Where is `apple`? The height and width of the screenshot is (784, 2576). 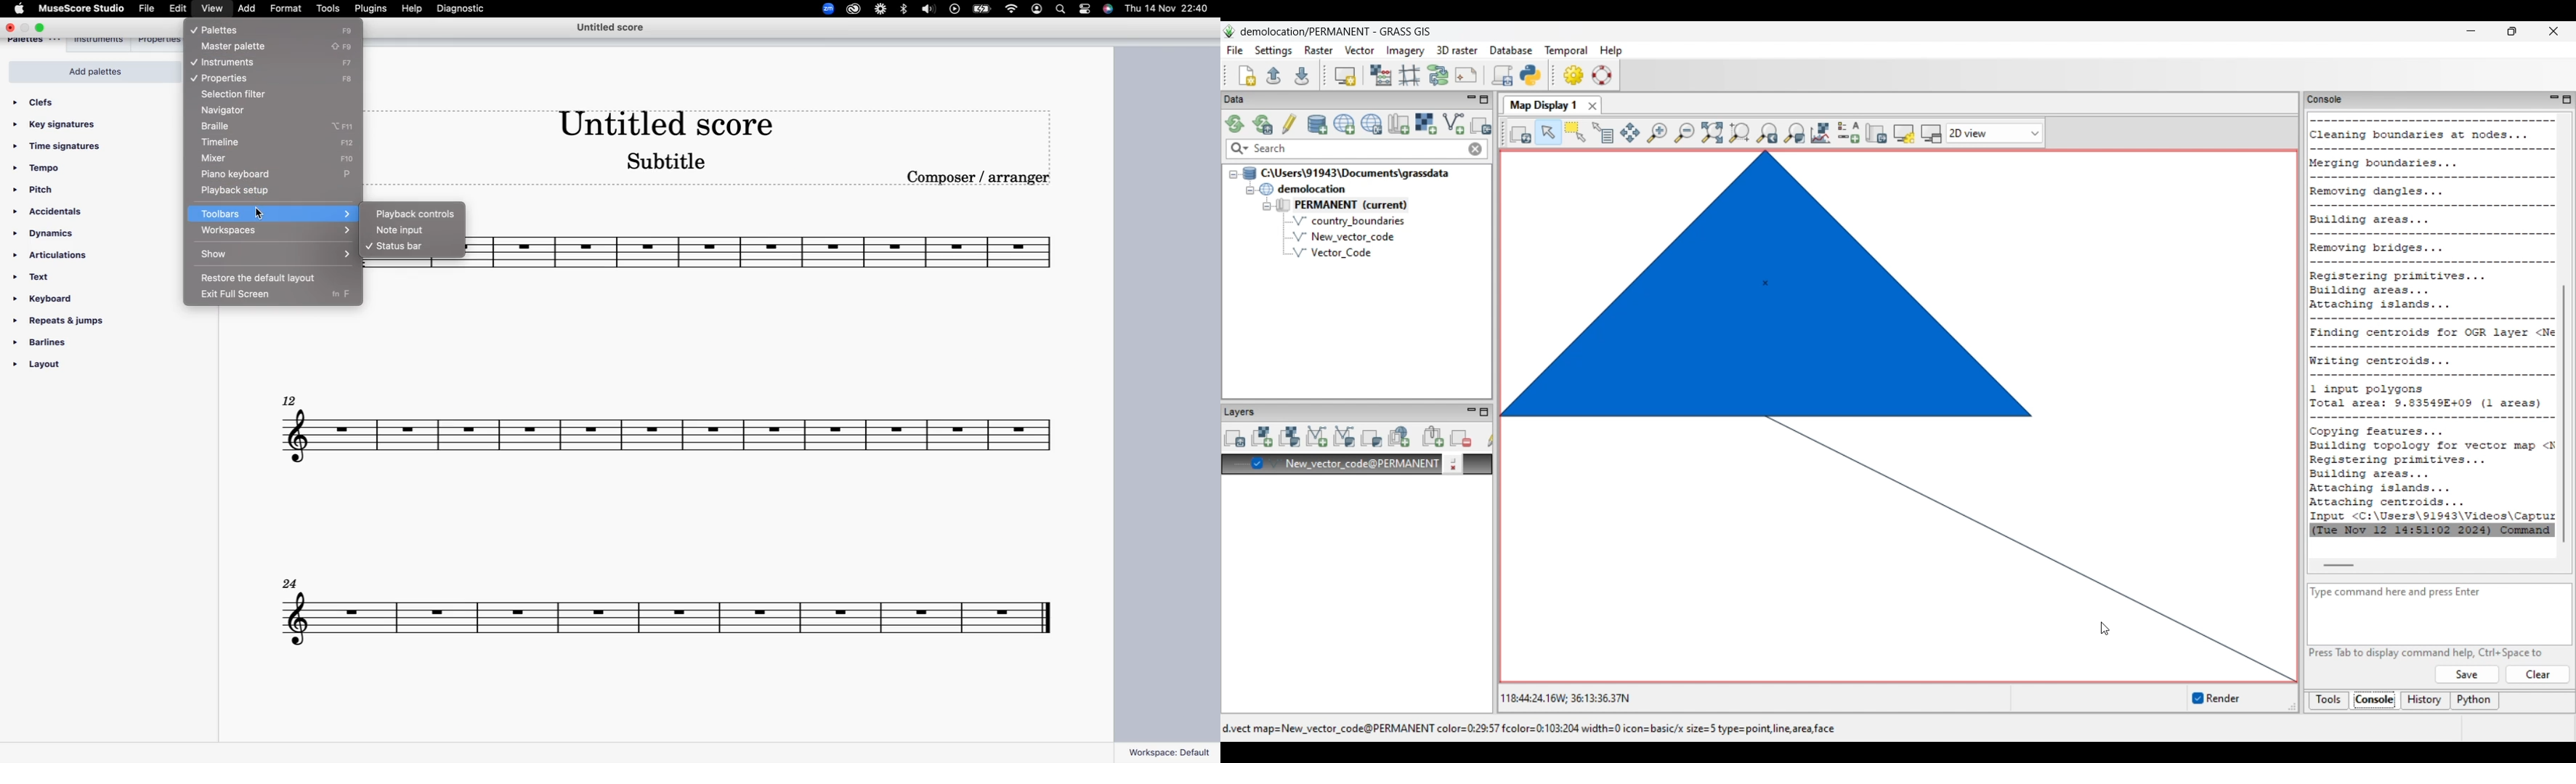 apple is located at coordinates (20, 9).